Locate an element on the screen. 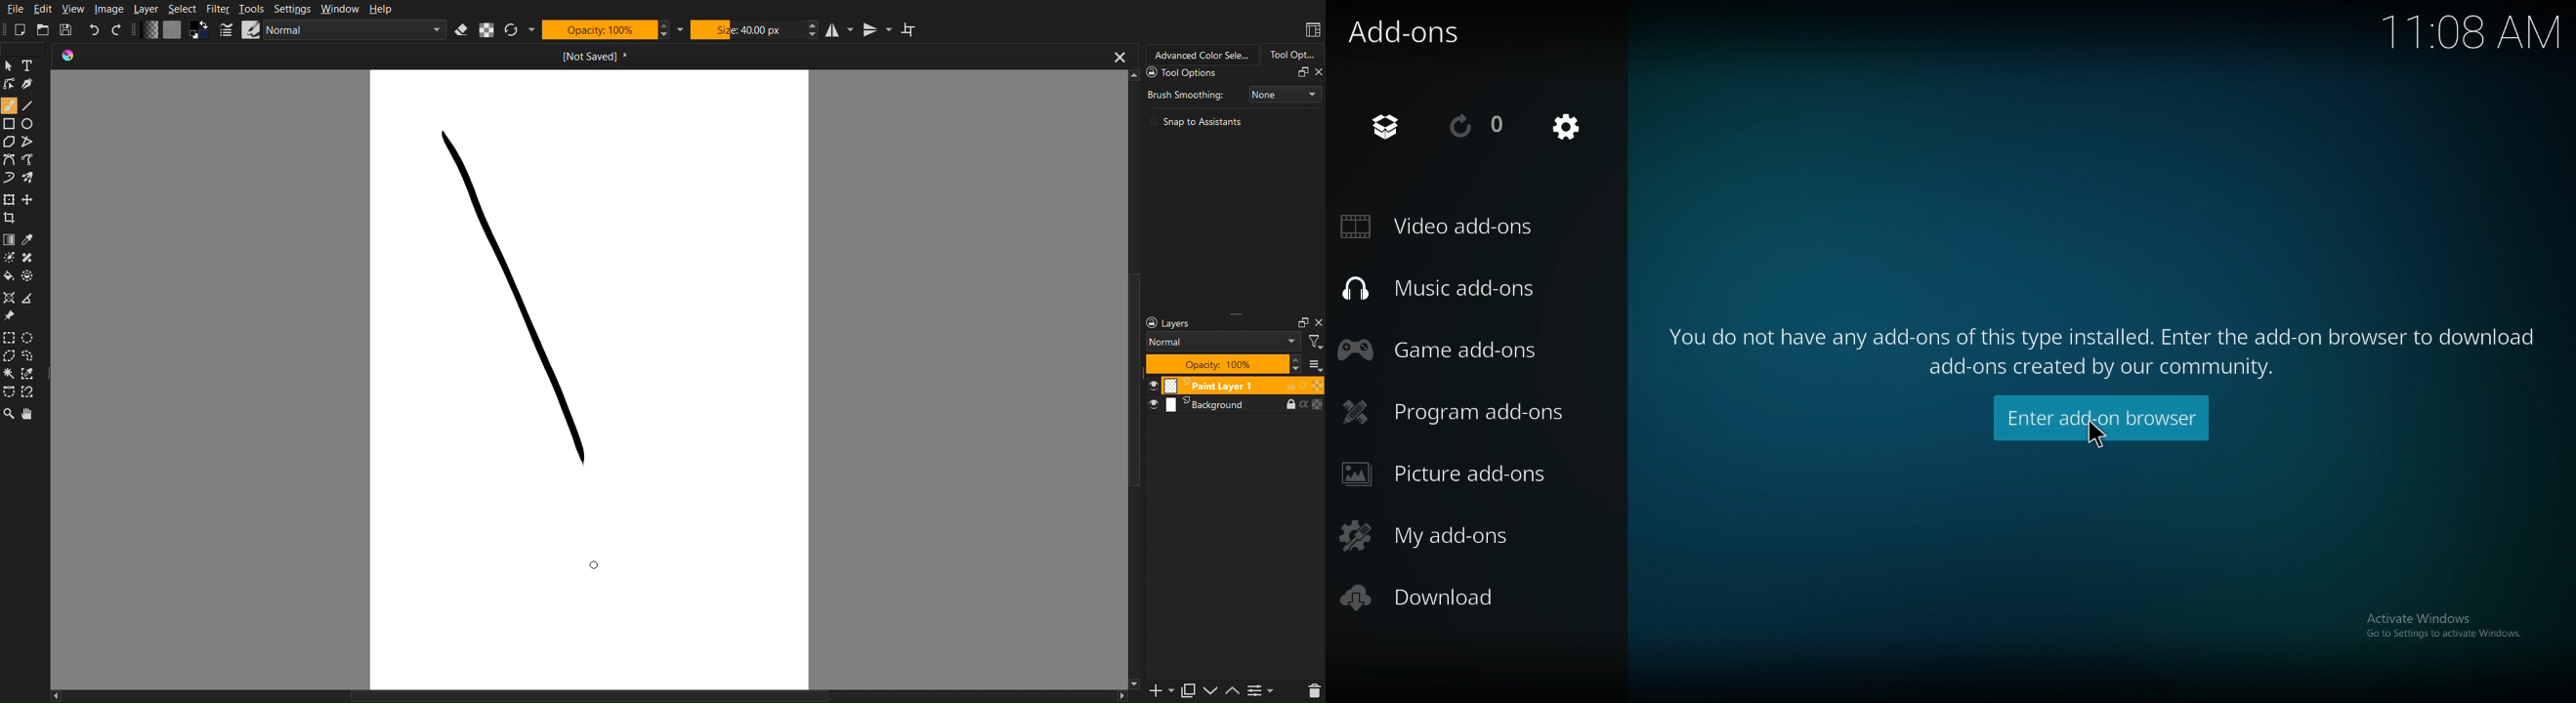 This screenshot has width=2576, height=728. program add ons is located at coordinates (1457, 411).